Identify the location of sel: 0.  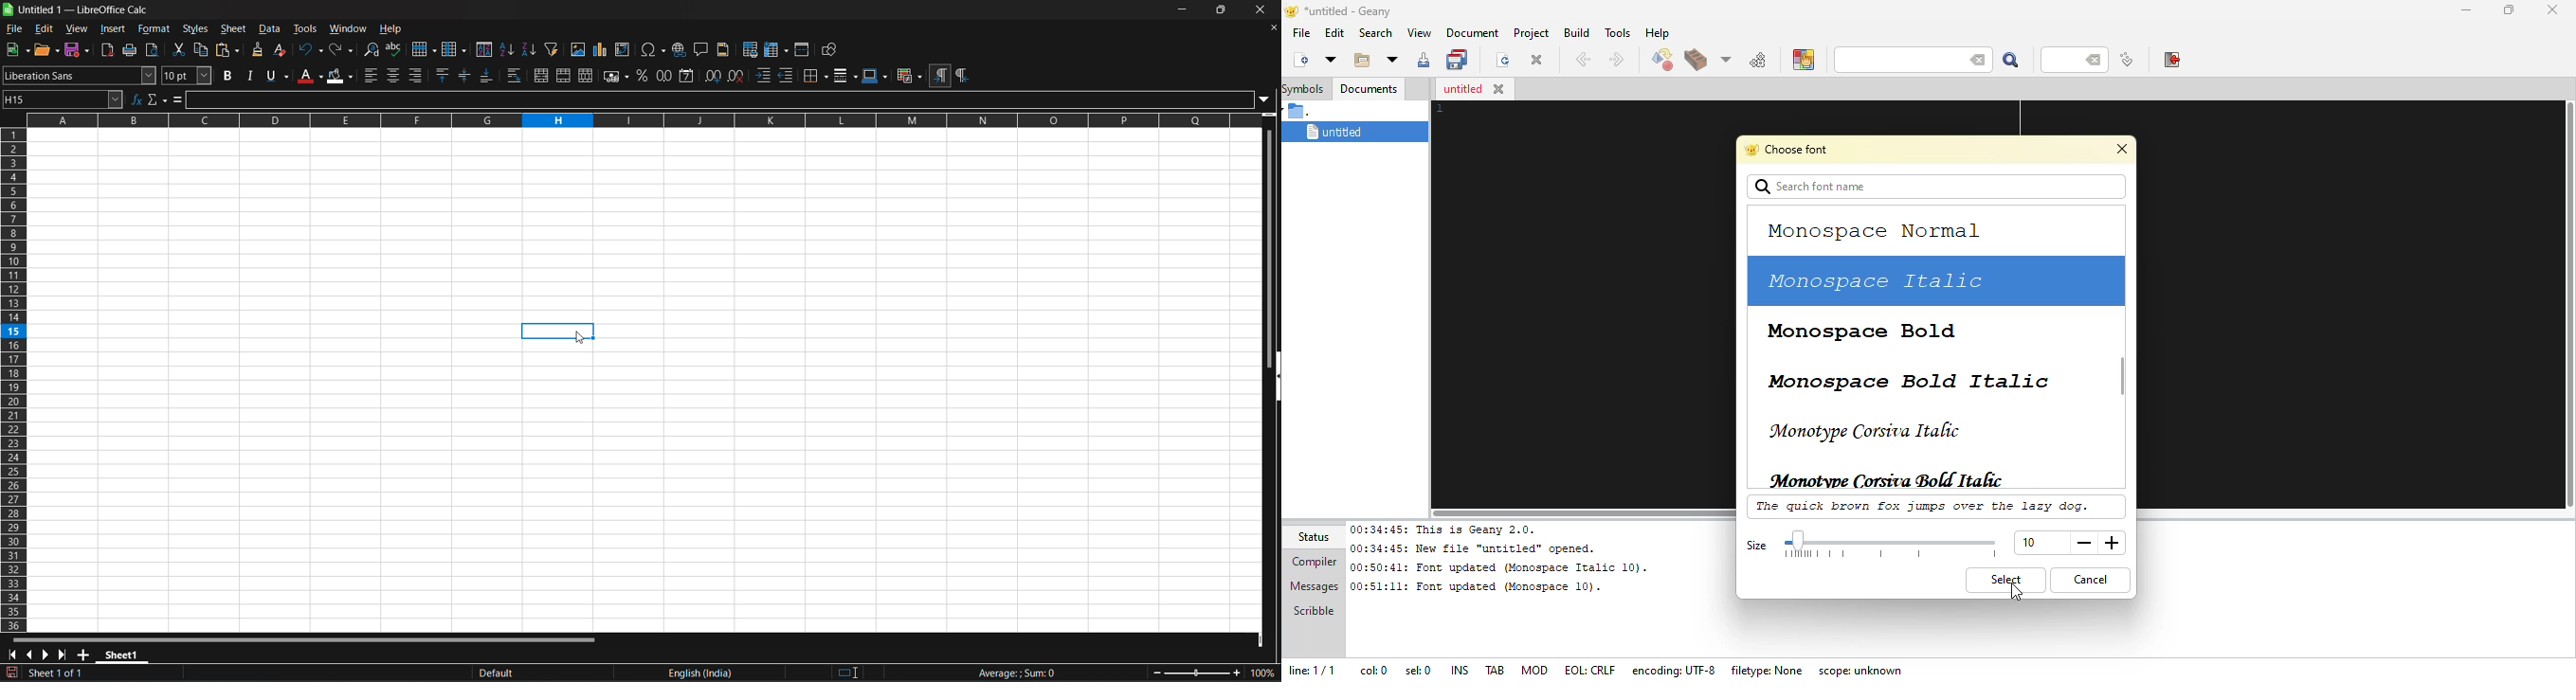
(1416, 671).